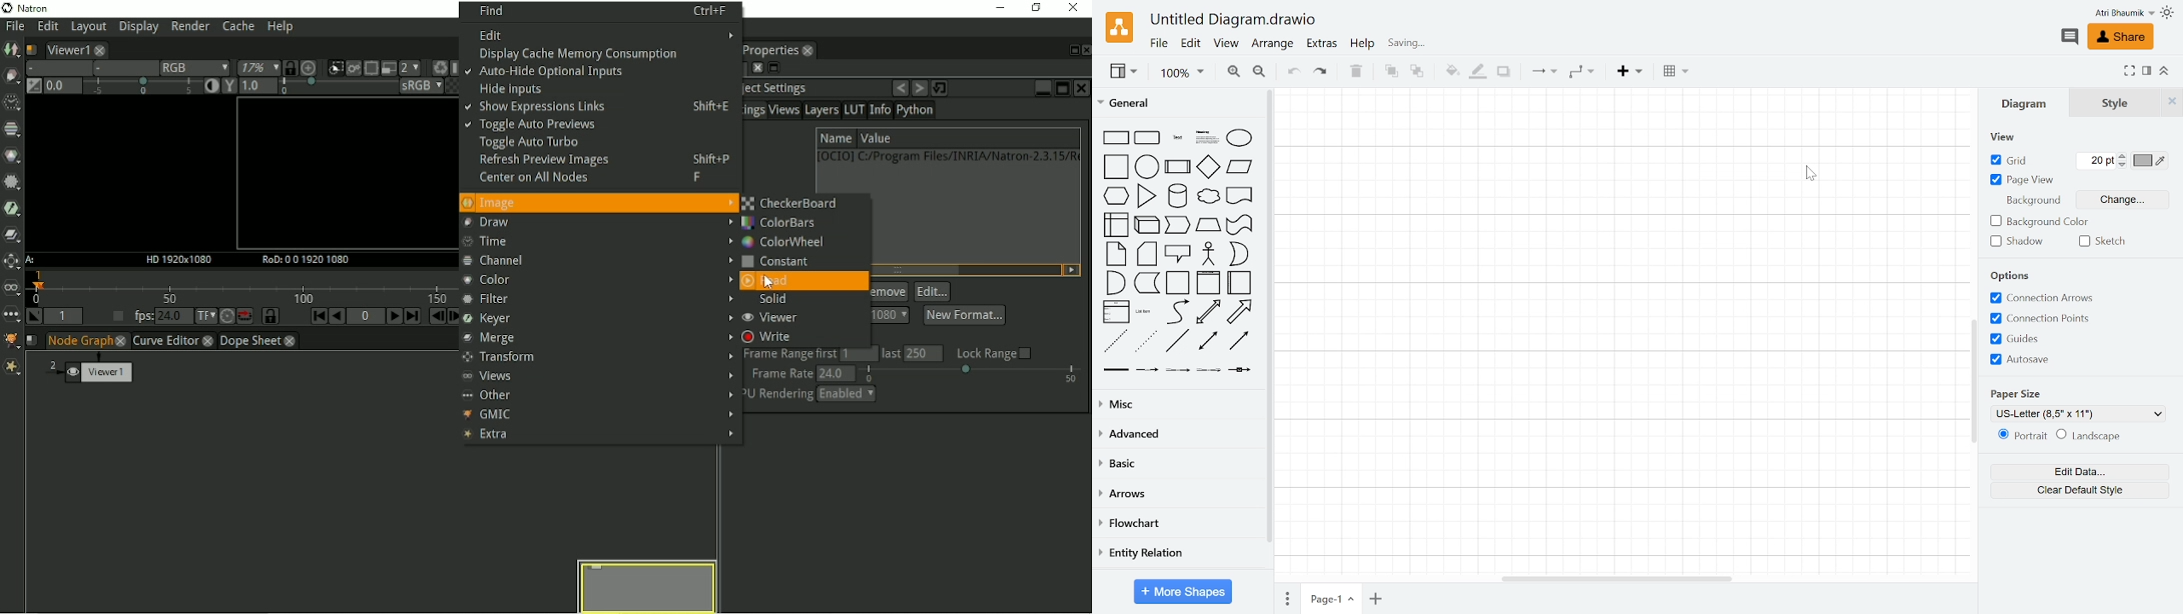 The image size is (2184, 616). What do you see at coordinates (1261, 72) in the screenshot?
I see `Zoom out` at bounding box center [1261, 72].